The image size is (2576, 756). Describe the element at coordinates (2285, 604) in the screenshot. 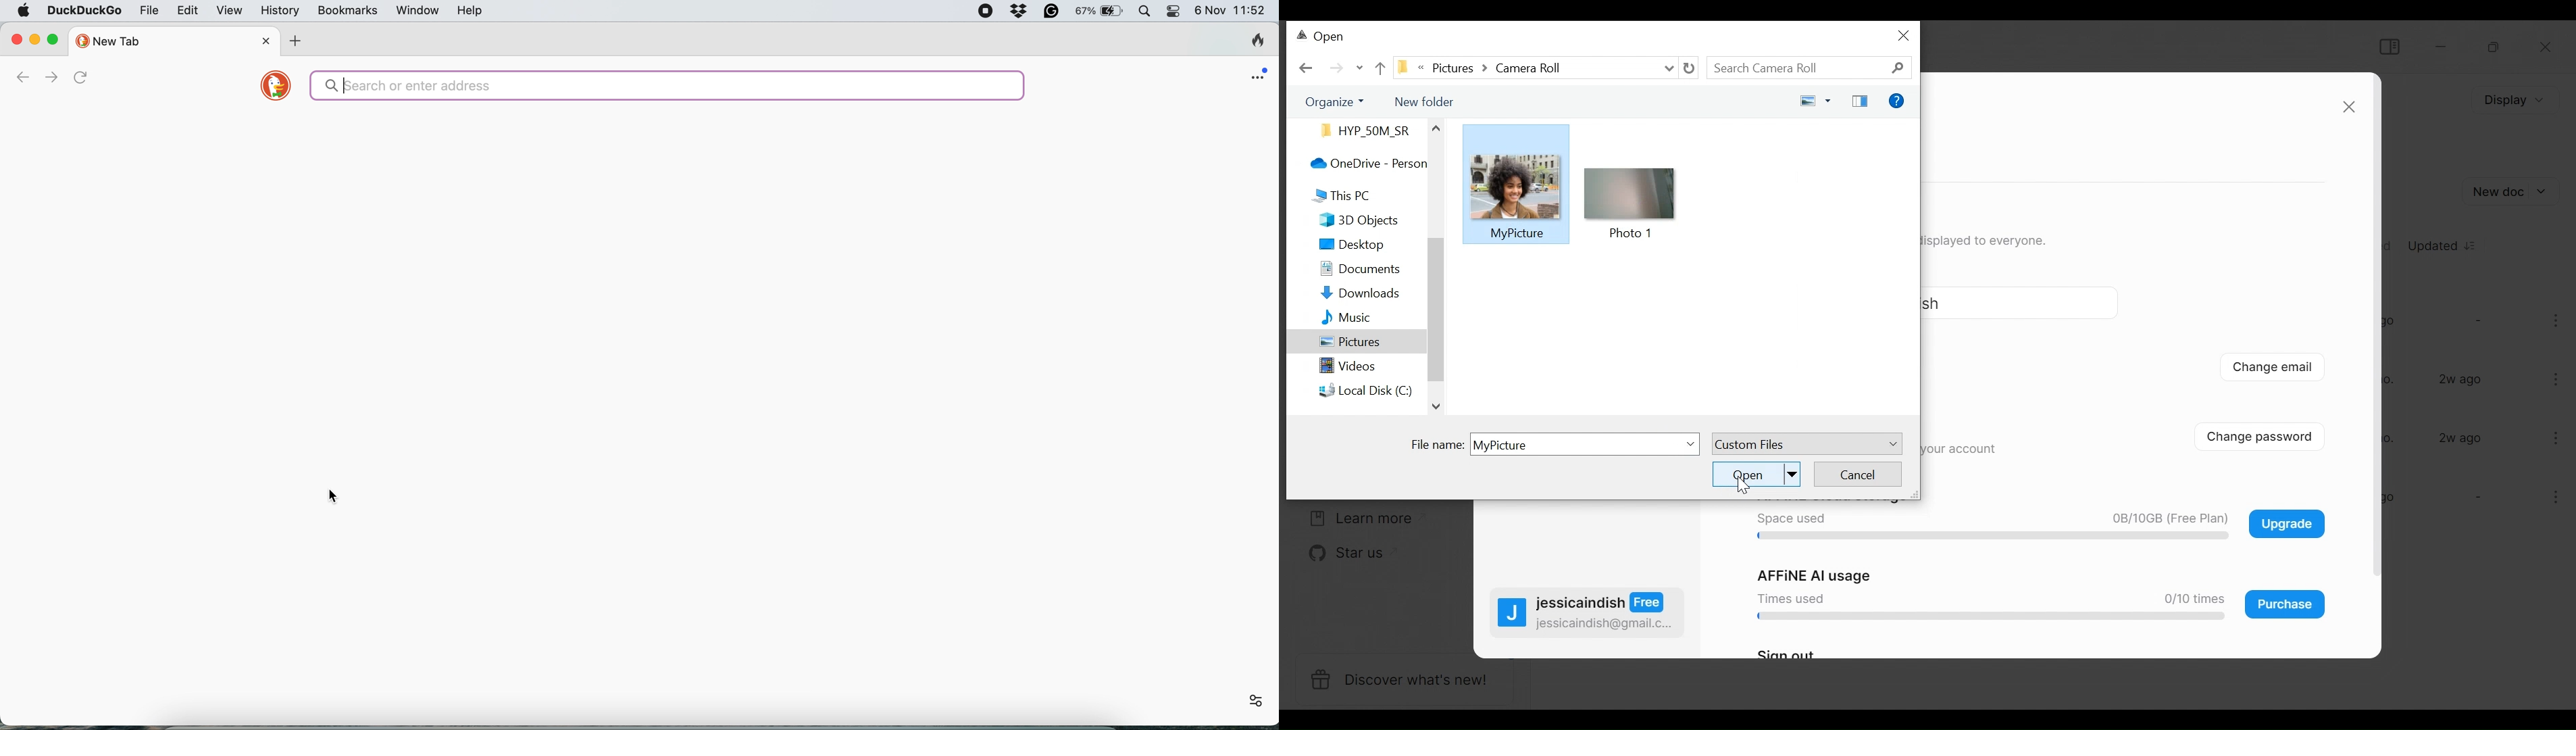

I see `Purchase` at that location.